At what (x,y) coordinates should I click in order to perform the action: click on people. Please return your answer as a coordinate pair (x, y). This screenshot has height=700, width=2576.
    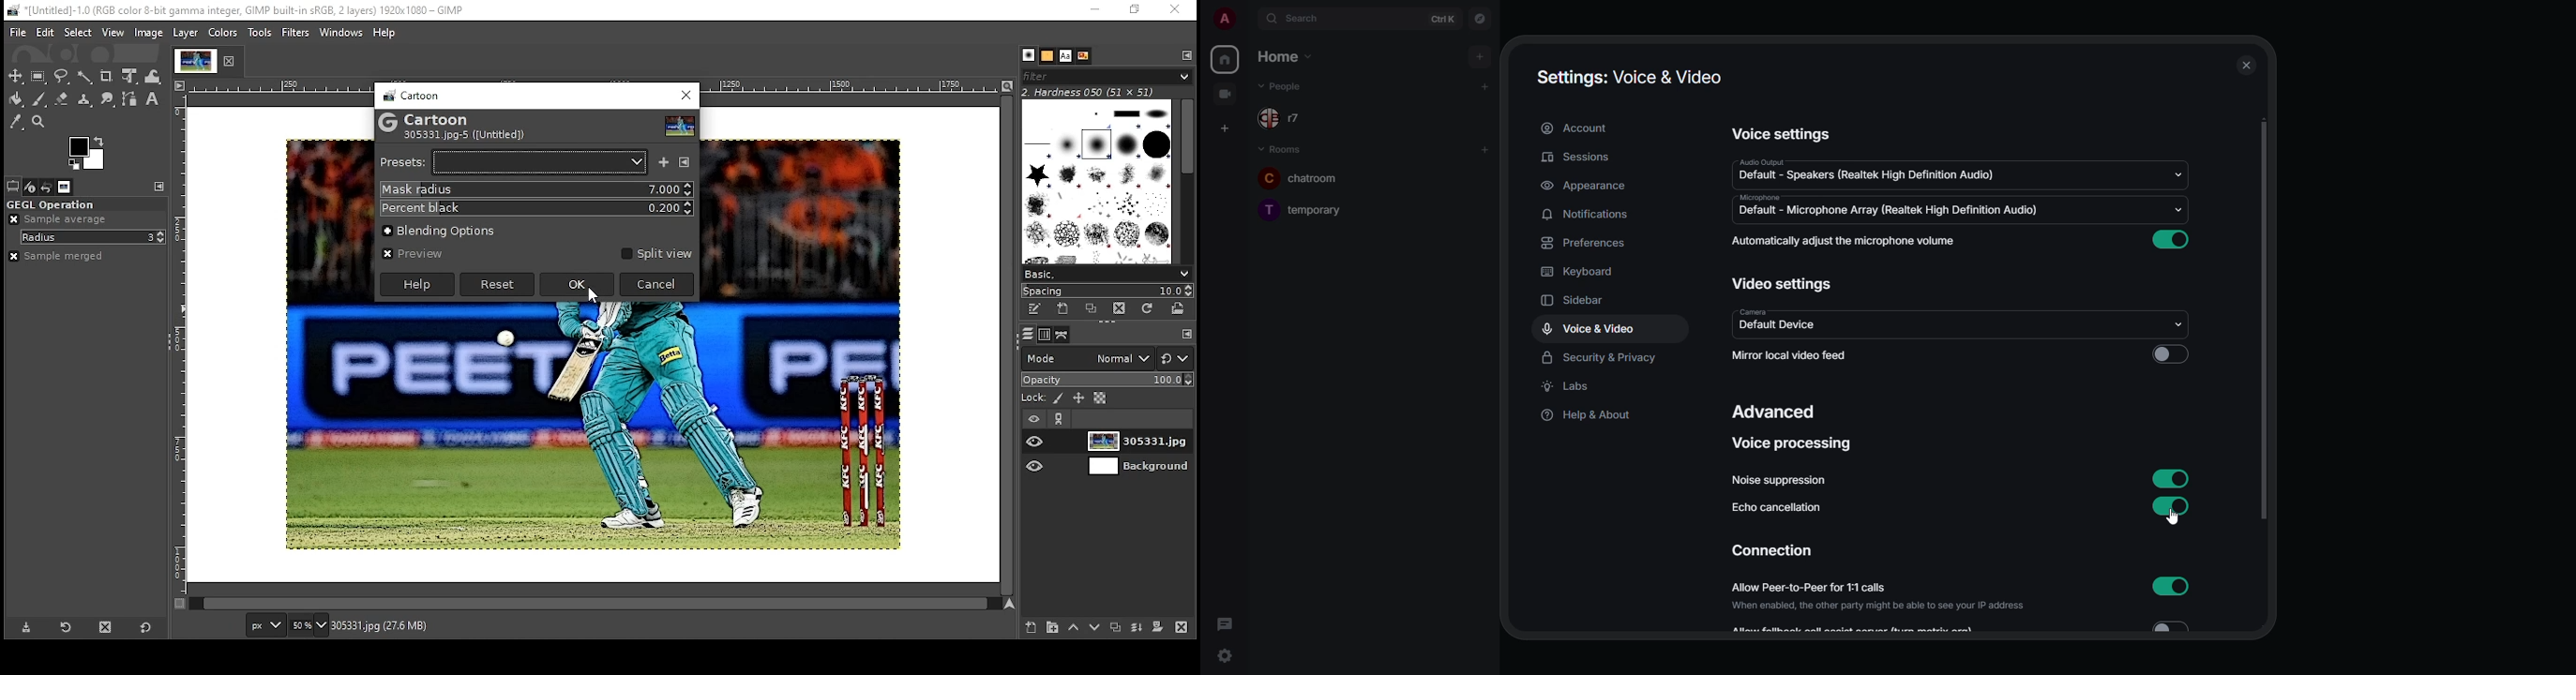
    Looking at the image, I should click on (1292, 86).